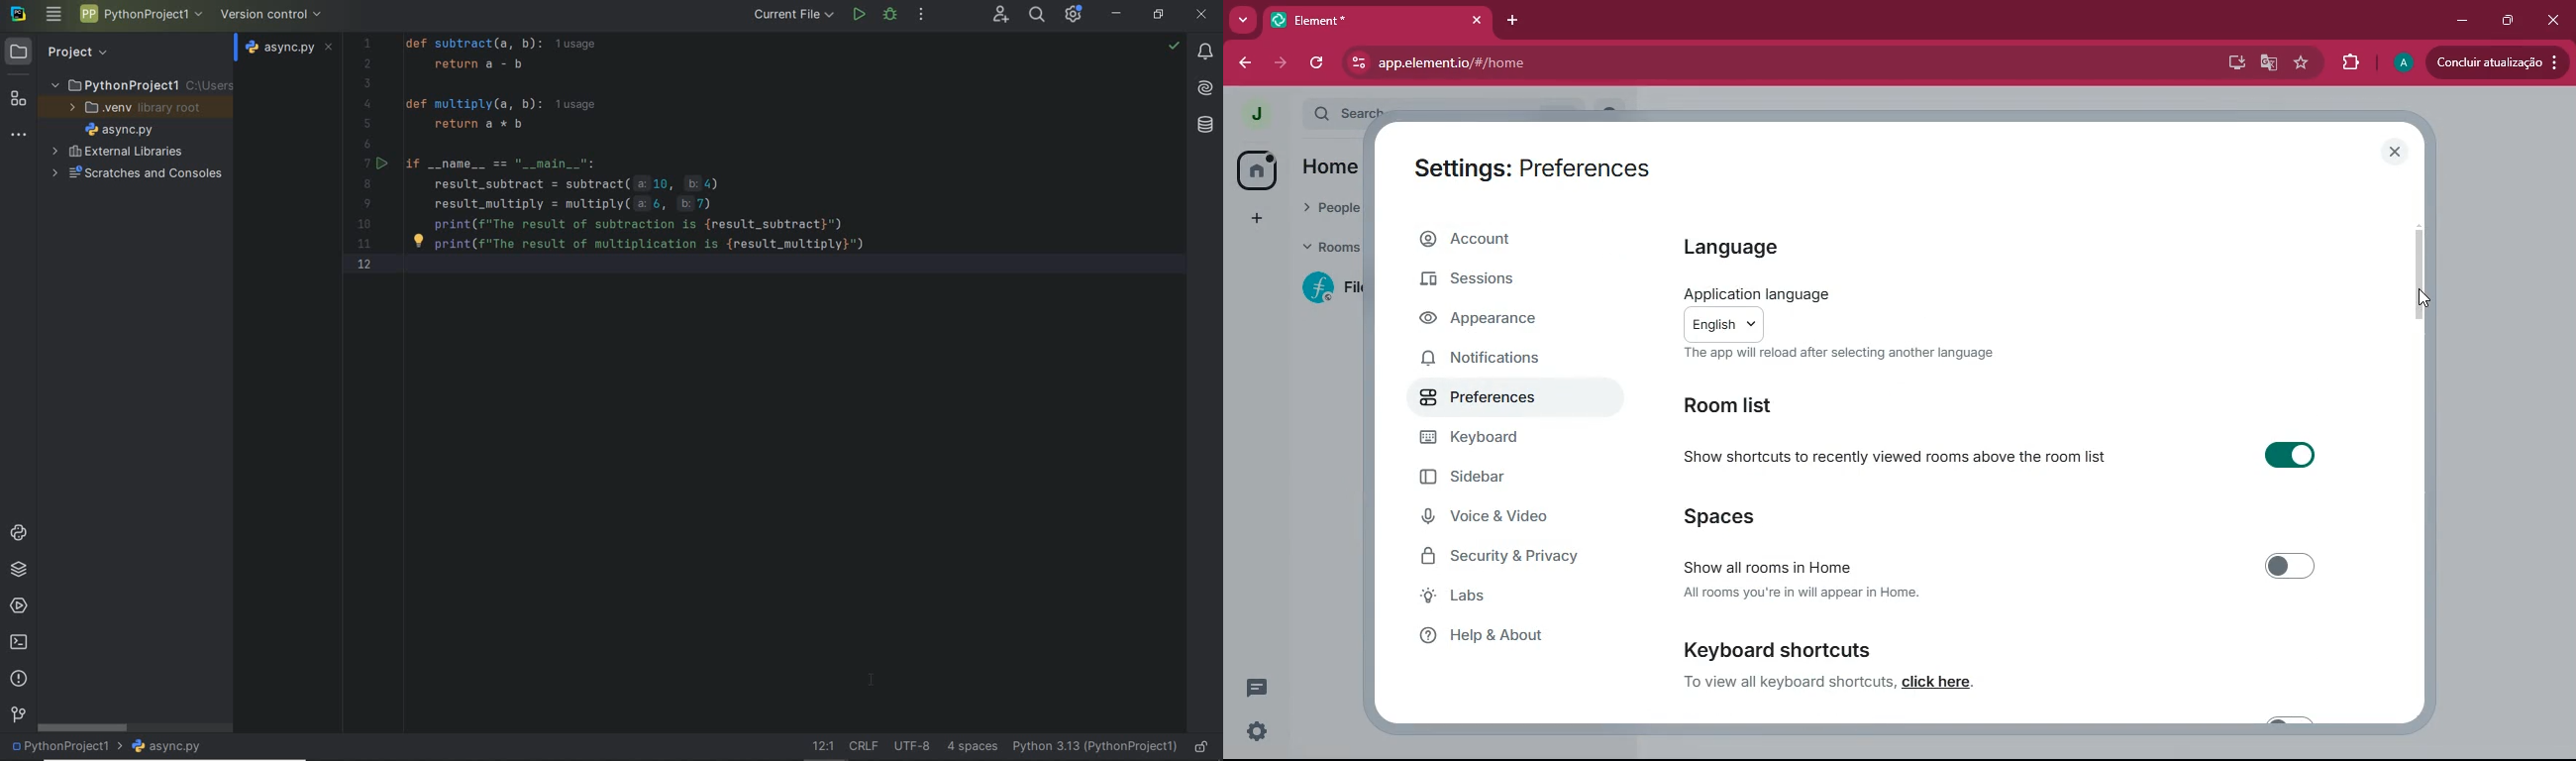 This screenshot has width=2576, height=784. Describe the element at coordinates (1243, 22) in the screenshot. I see `more` at that location.